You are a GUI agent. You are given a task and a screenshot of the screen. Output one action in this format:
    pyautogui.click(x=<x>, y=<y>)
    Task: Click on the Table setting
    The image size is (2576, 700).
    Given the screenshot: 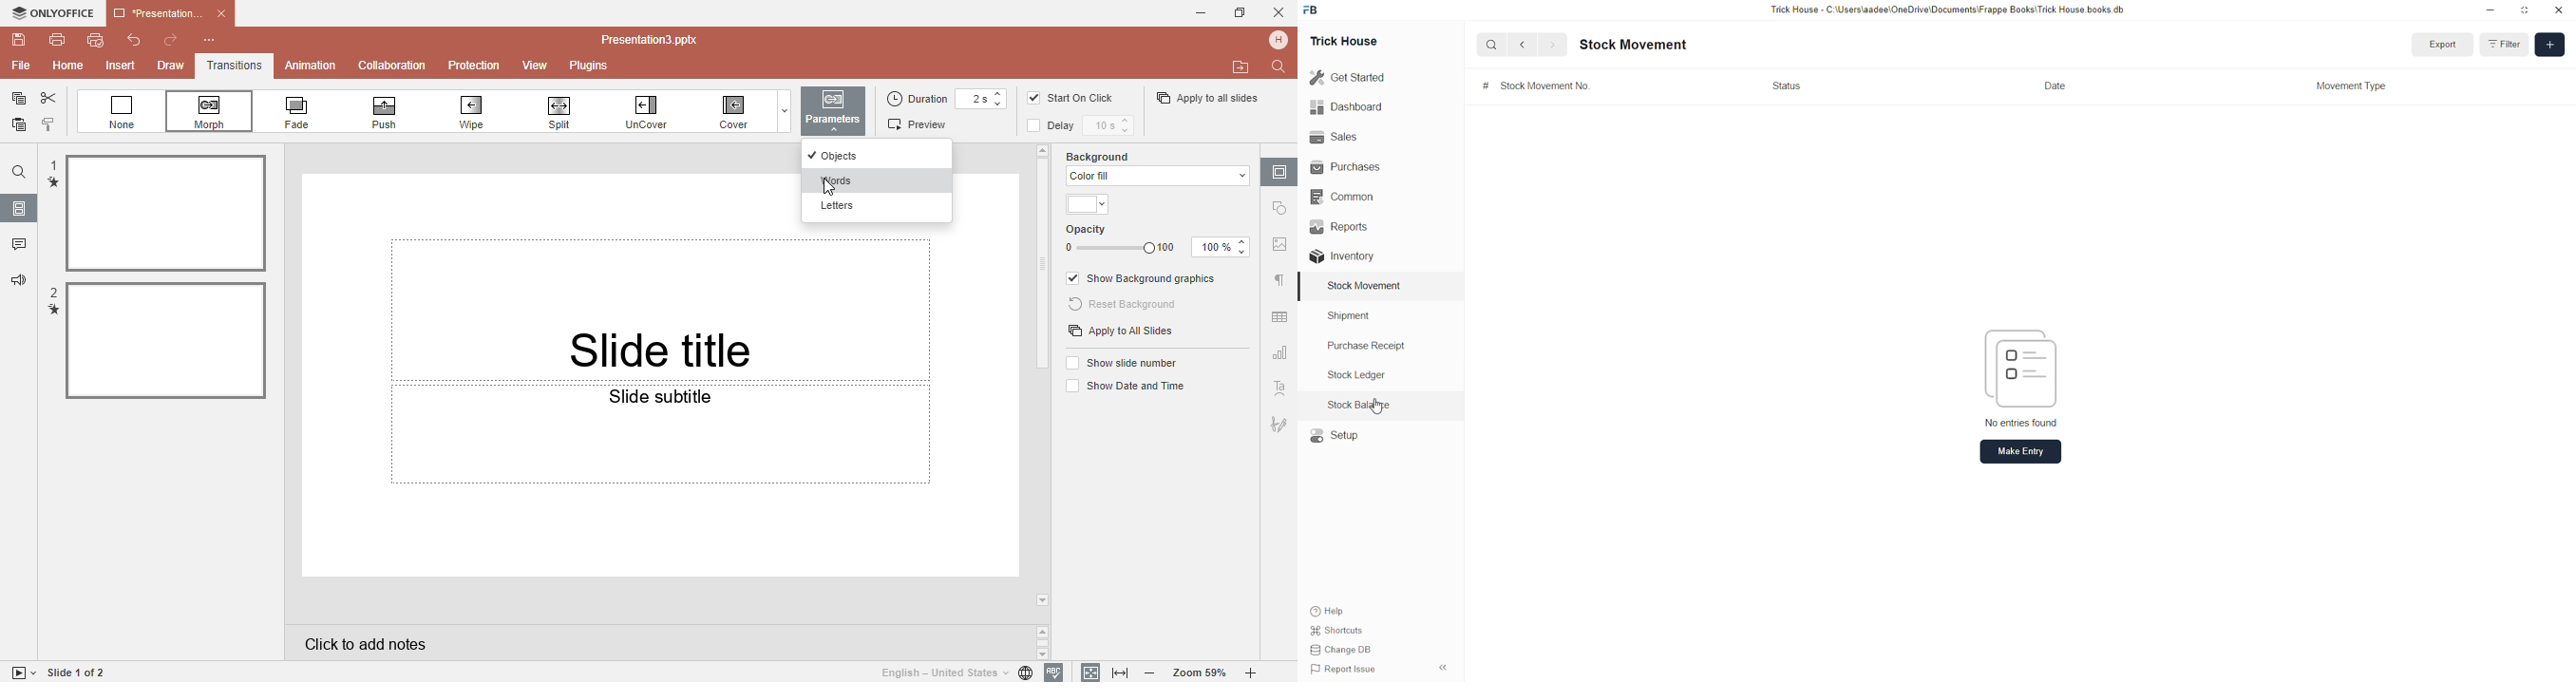 What is the action you would take?
    pyautogui.click(x=1280, y=313)
    